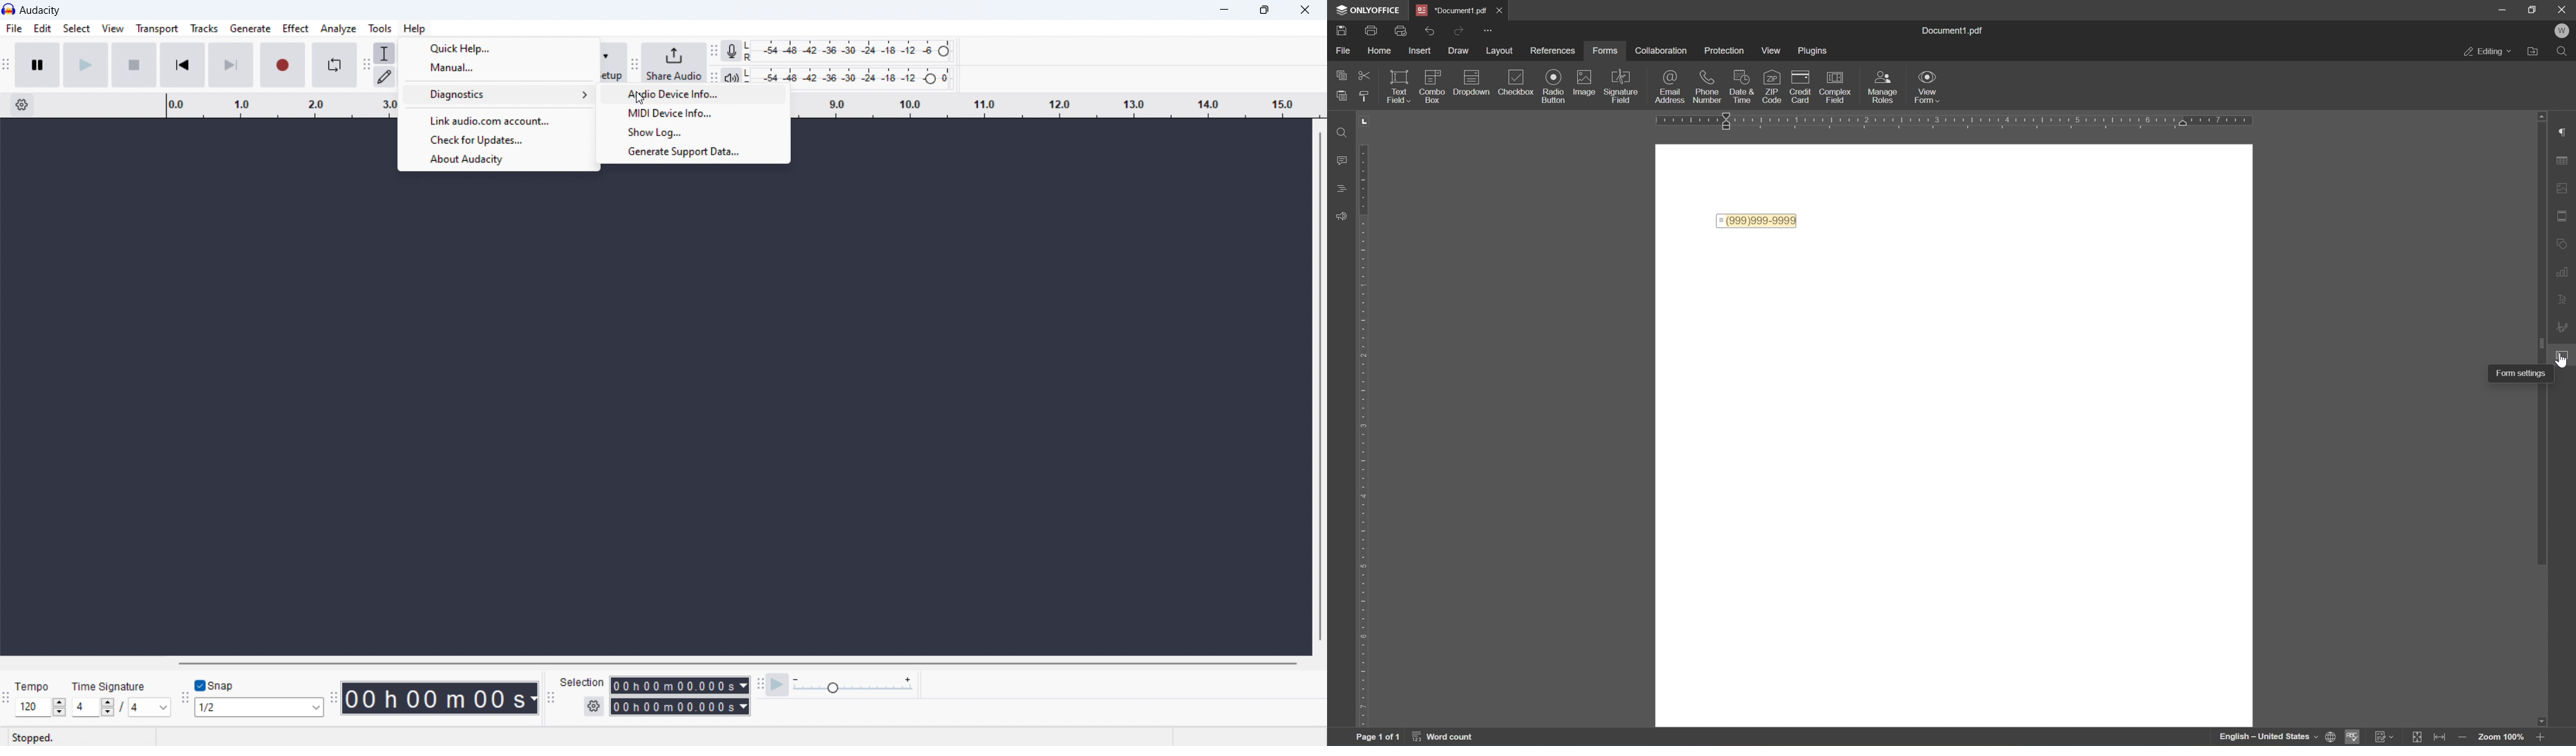  Describe the element at coordinates (2540, 115) in the screenshot. I see `scroll up` at that location.